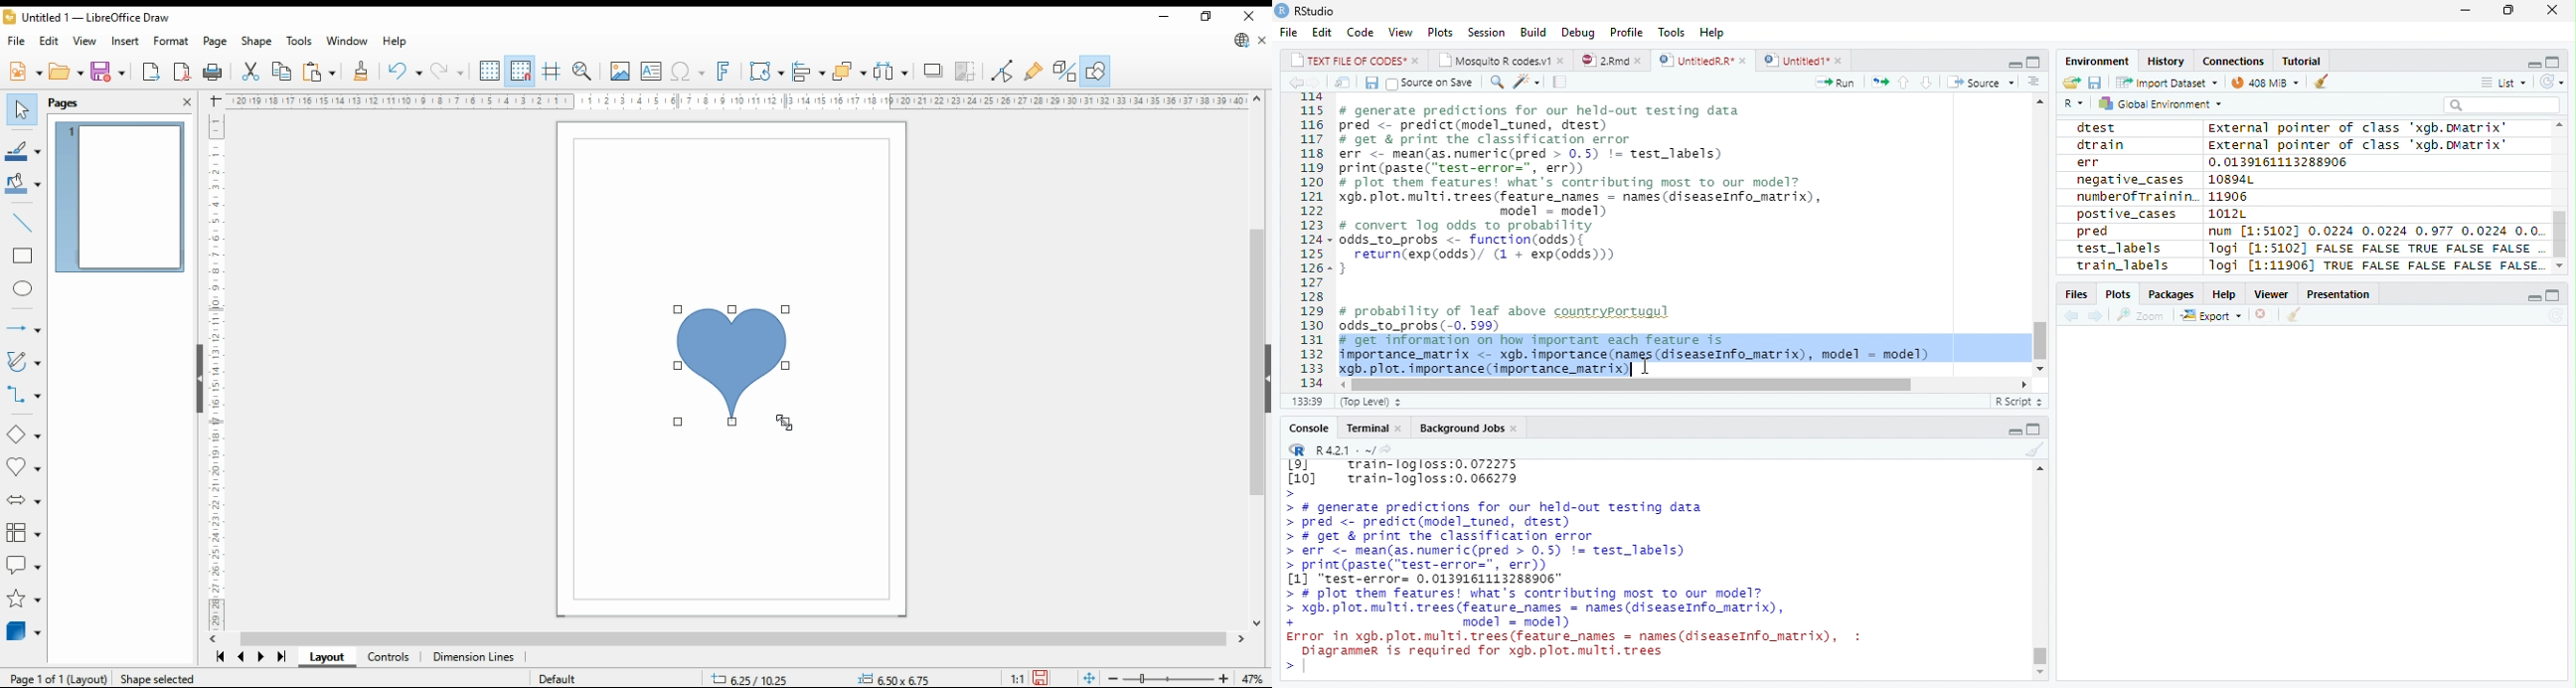 This screenshot has width=2576, height=700. What do you see at coordinates (2035, 80) in the screenshot?
I see `Show Document Outline` at bounding box center [2035, 80].